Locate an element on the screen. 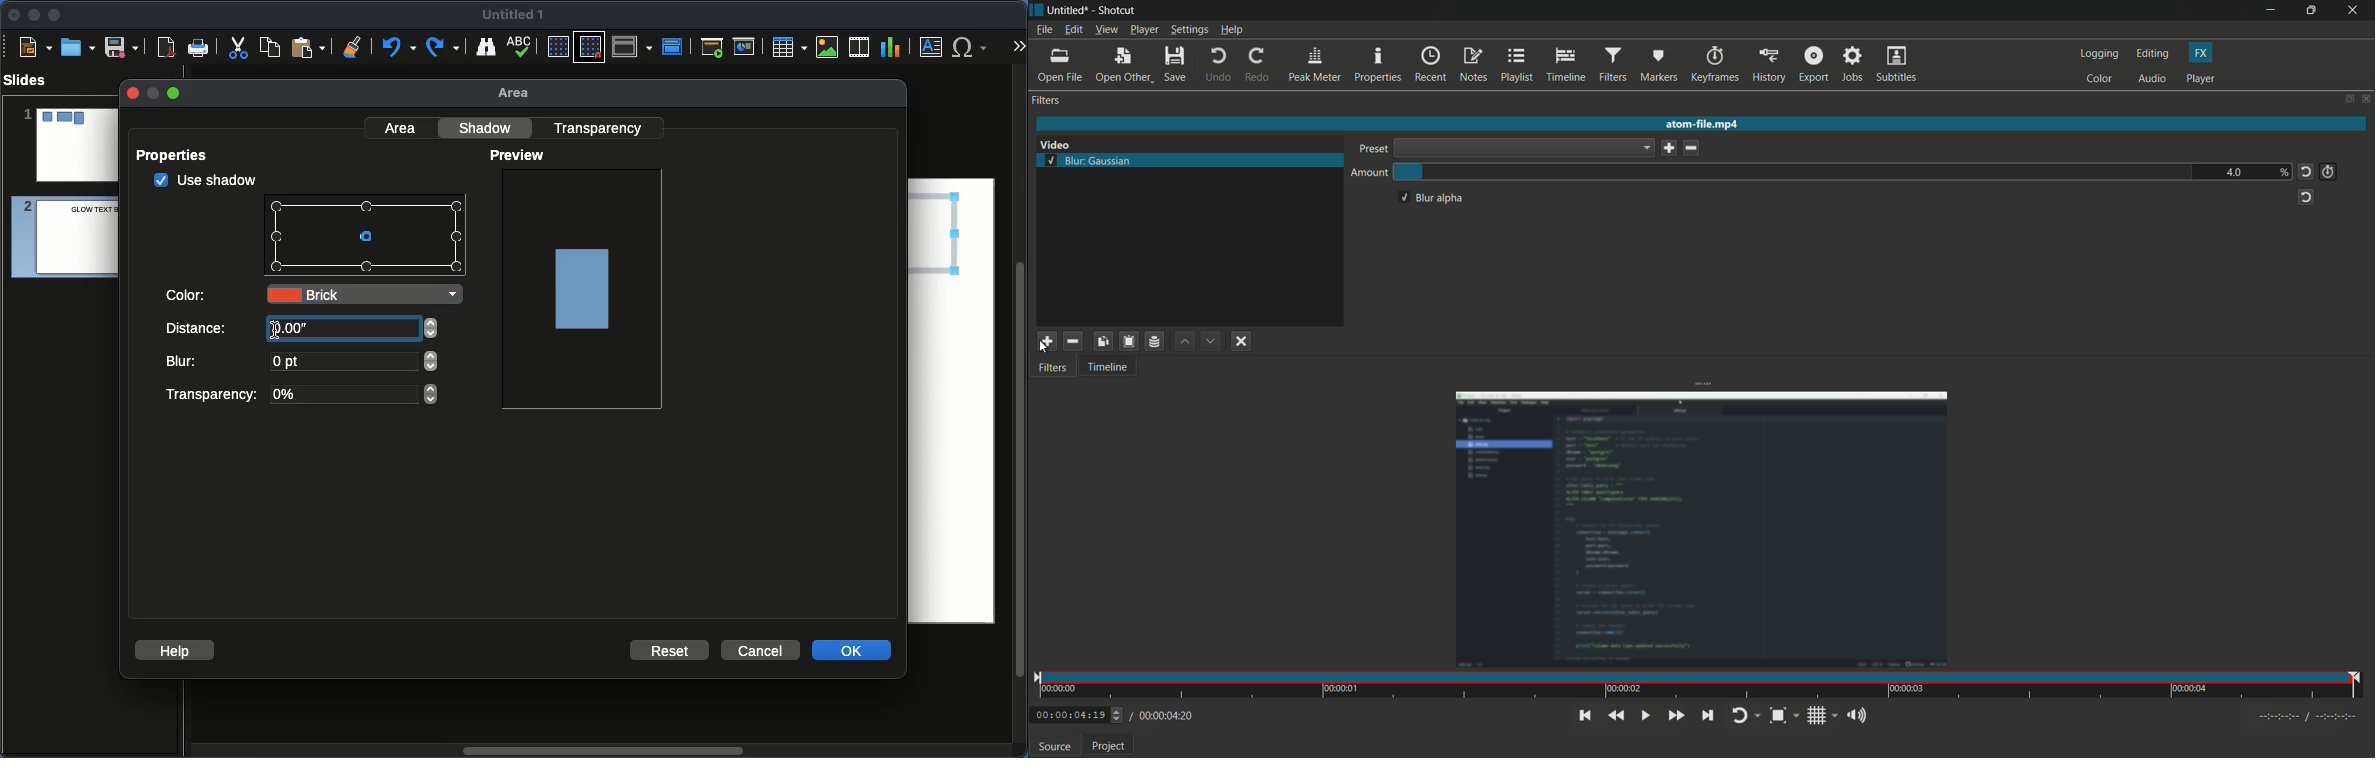 This screenshot has width=2380, height=784. / 00:00:04:20 is located at coordinates (1162, 715).